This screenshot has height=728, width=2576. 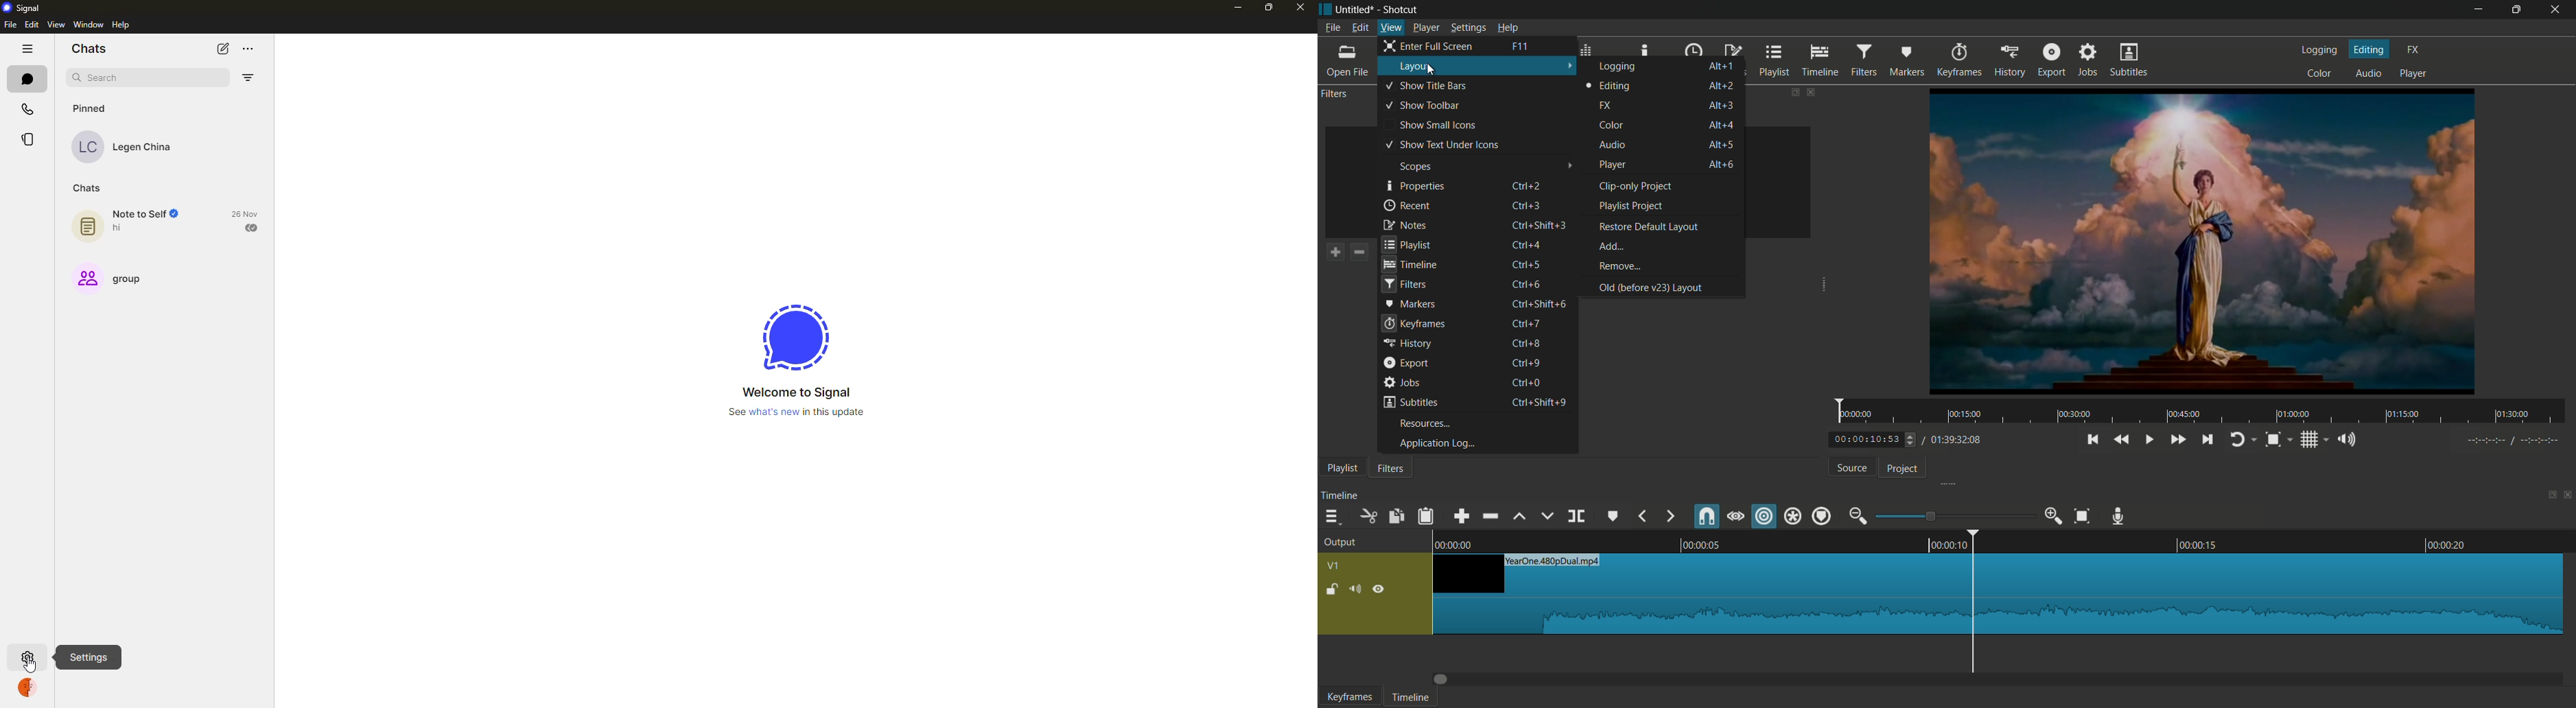 What do you see at coordinates (2178, 439) in the screenshot?
I see `quickly play forward` at bounding box center [2178, 439].